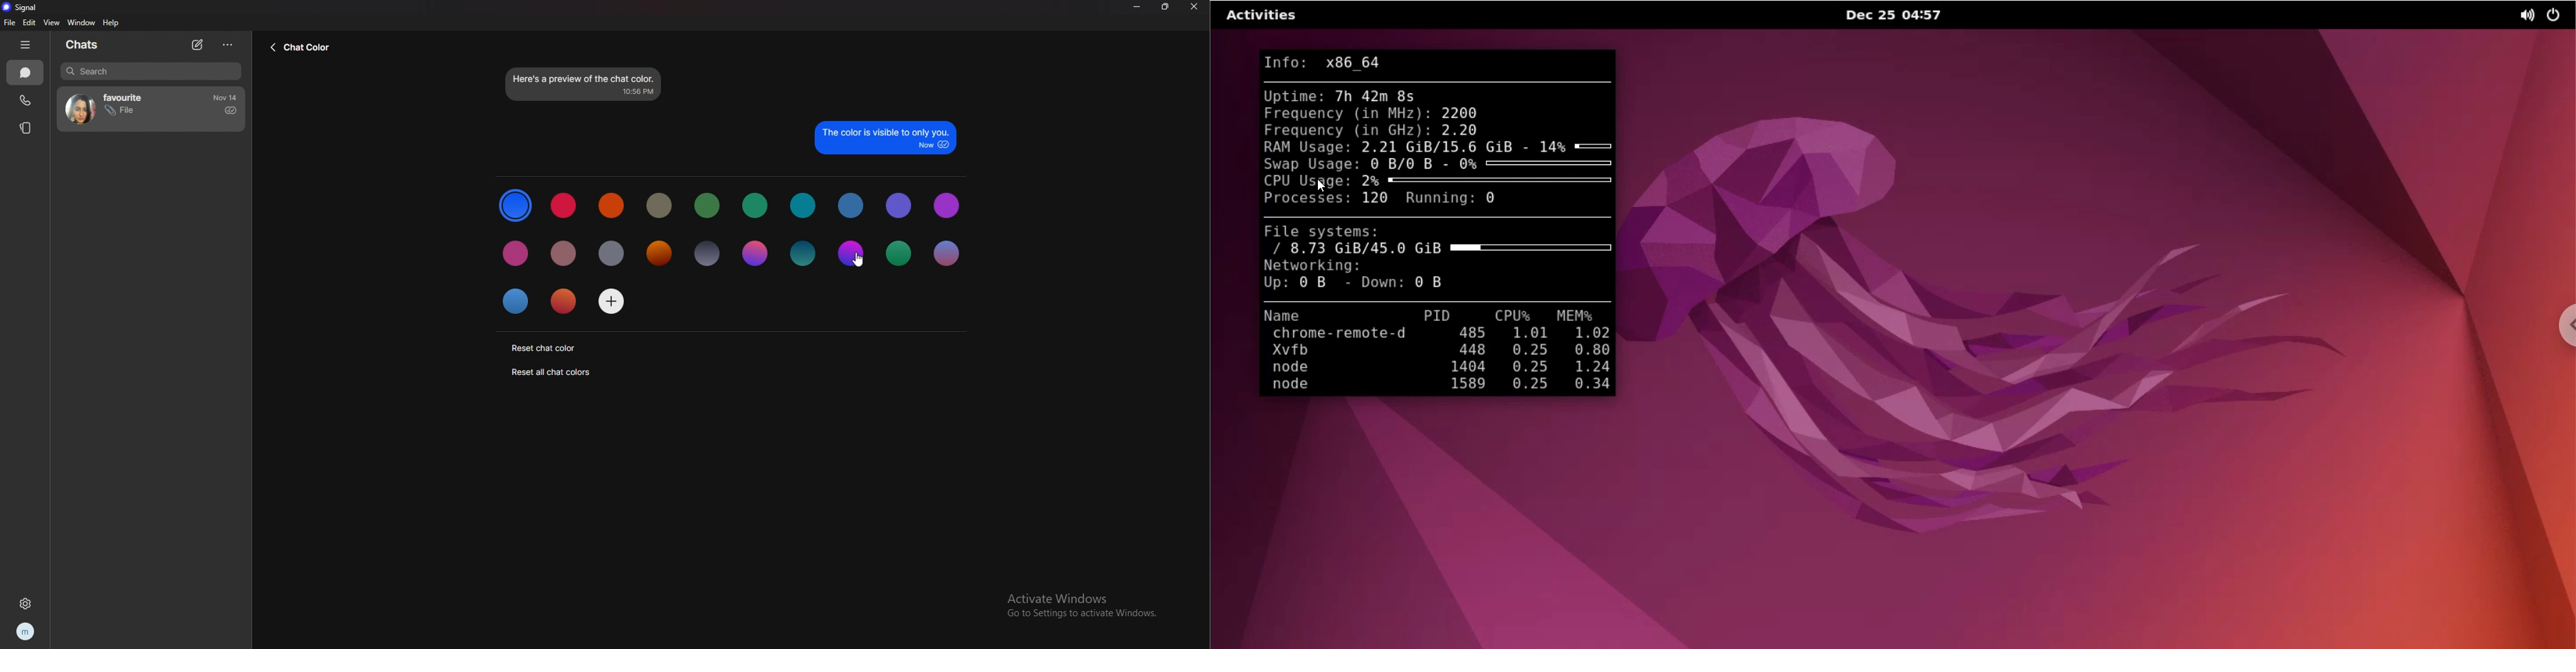 This screenshot has height=672, width=2576. Describe the element at coordinates (947, 205) in the screenshot. I see `color` at that location.